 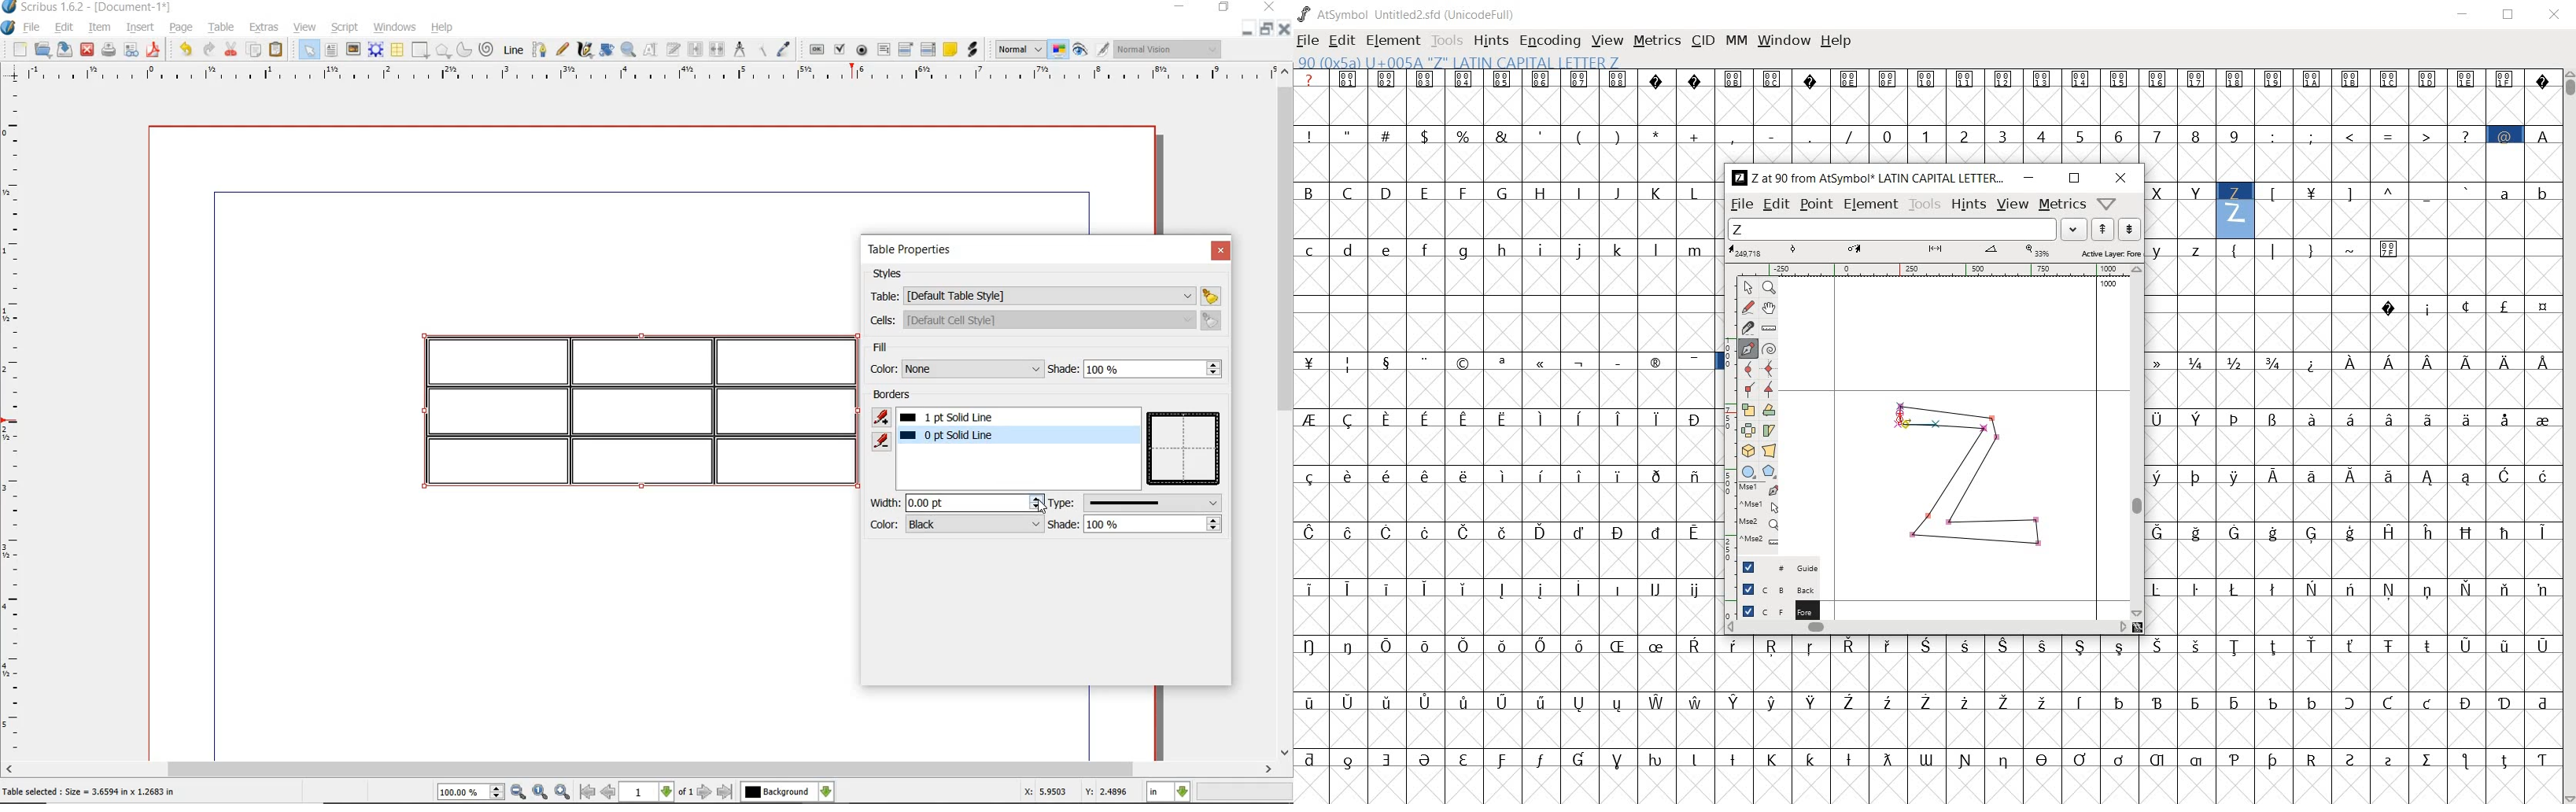 I want to click on undo, so click(x=186, y=50).